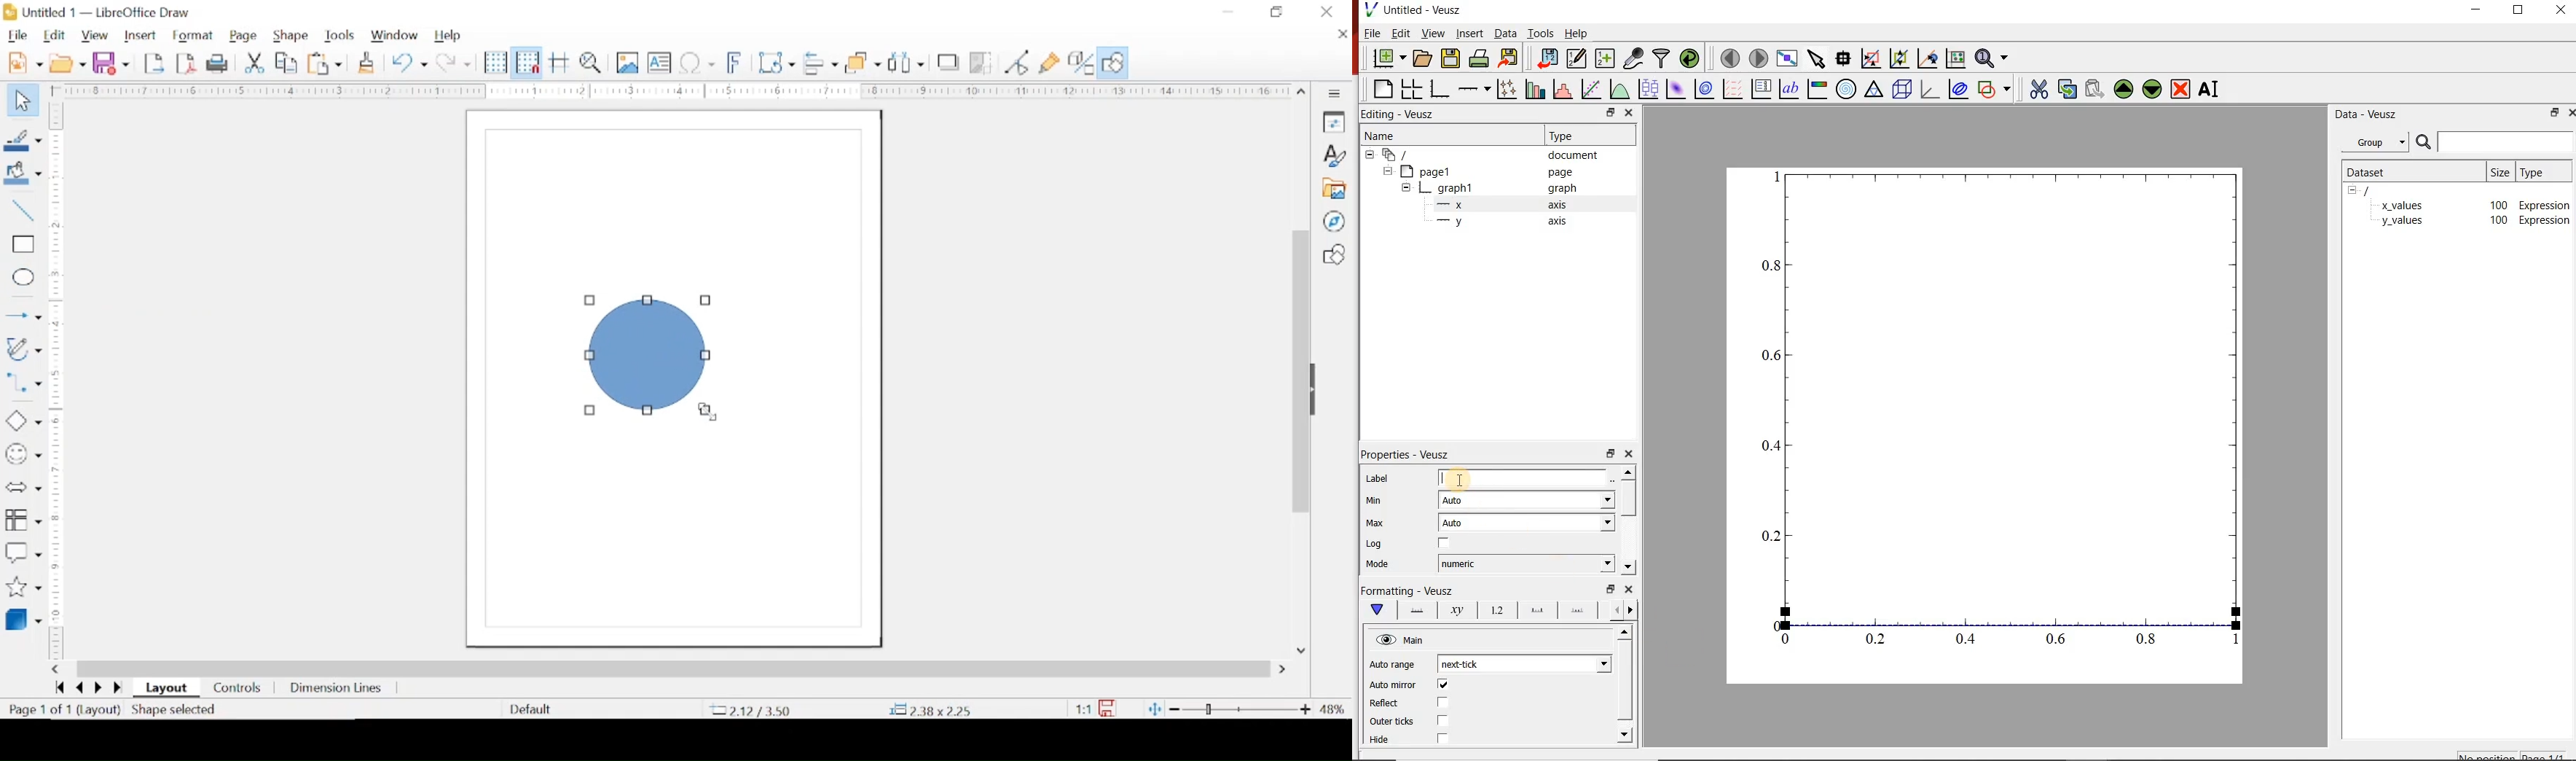  Describe the element at coordinates (238, 687) in the screenshot. I see `controls` at that location.